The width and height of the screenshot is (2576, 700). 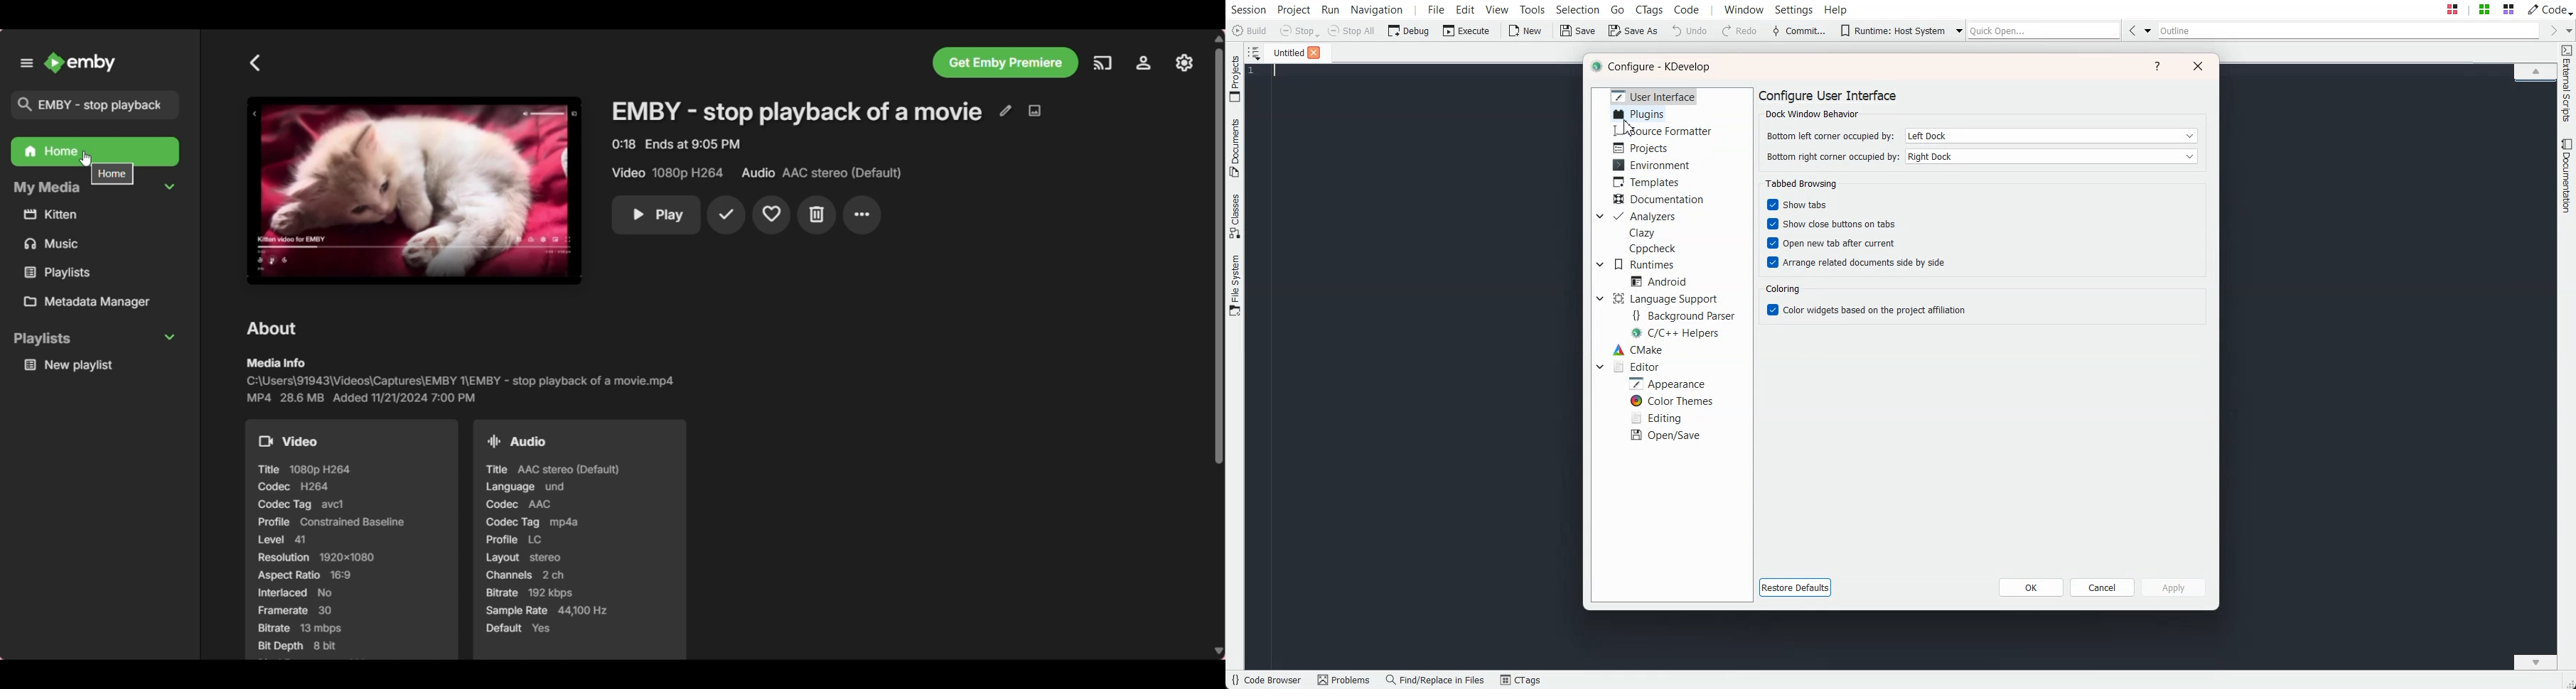 I want to click on Playlists, so click(x=96, y=339).